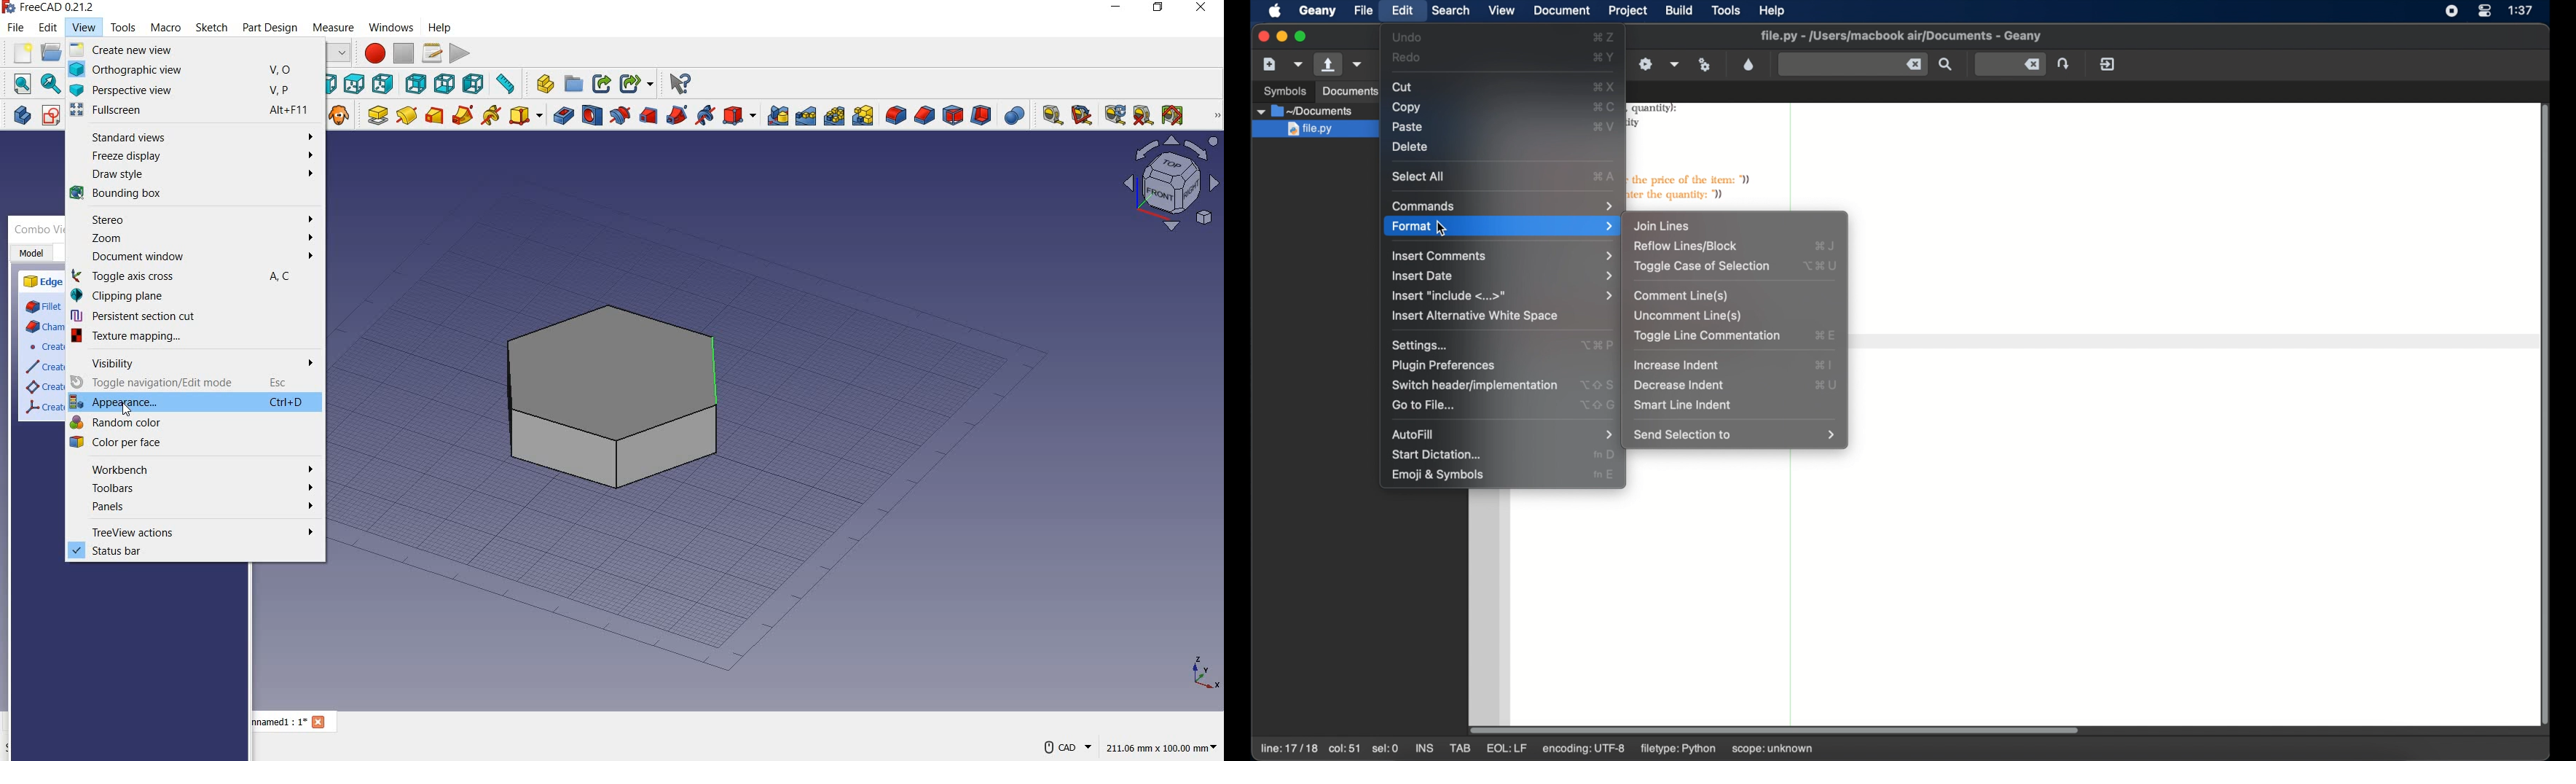 Image resolution: width=2576 pixels, height=784 pixels. What do you see at coordinates (1284, 90) in the screenshot?
I see `symbols` at bounding box center [1284, 90].